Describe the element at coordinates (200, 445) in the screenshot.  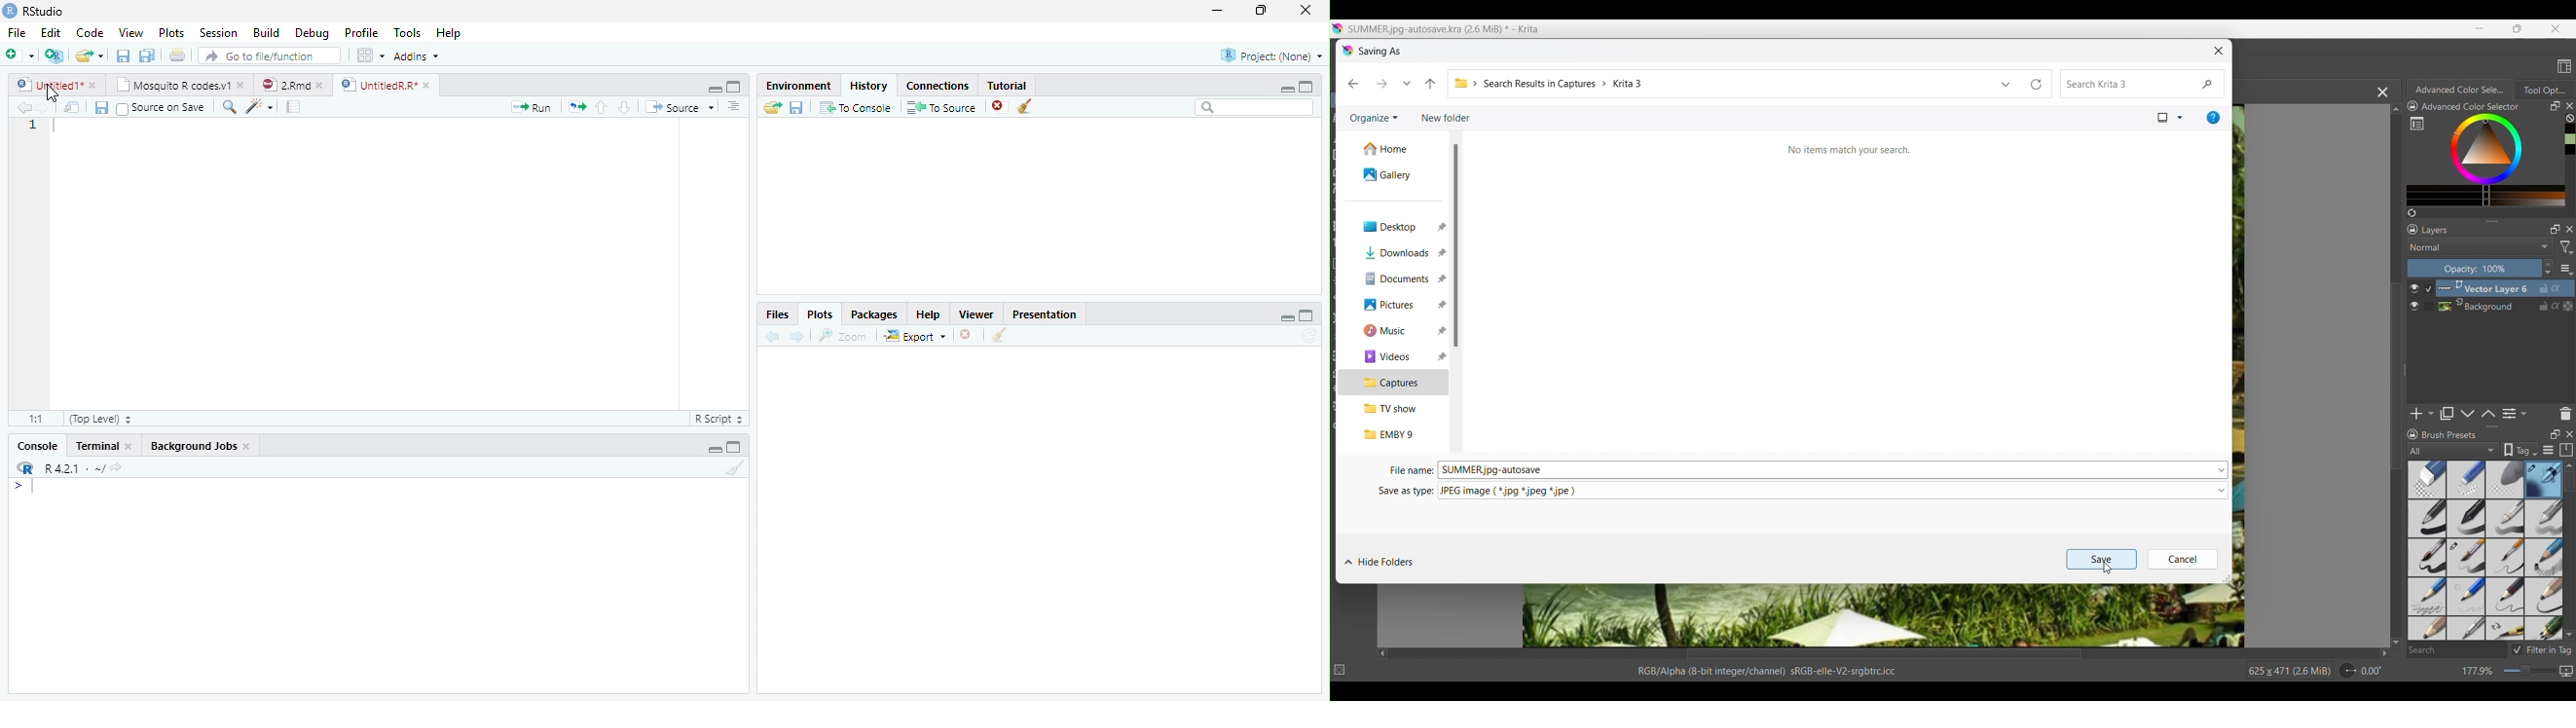
I see `Background Jobs` at that location.